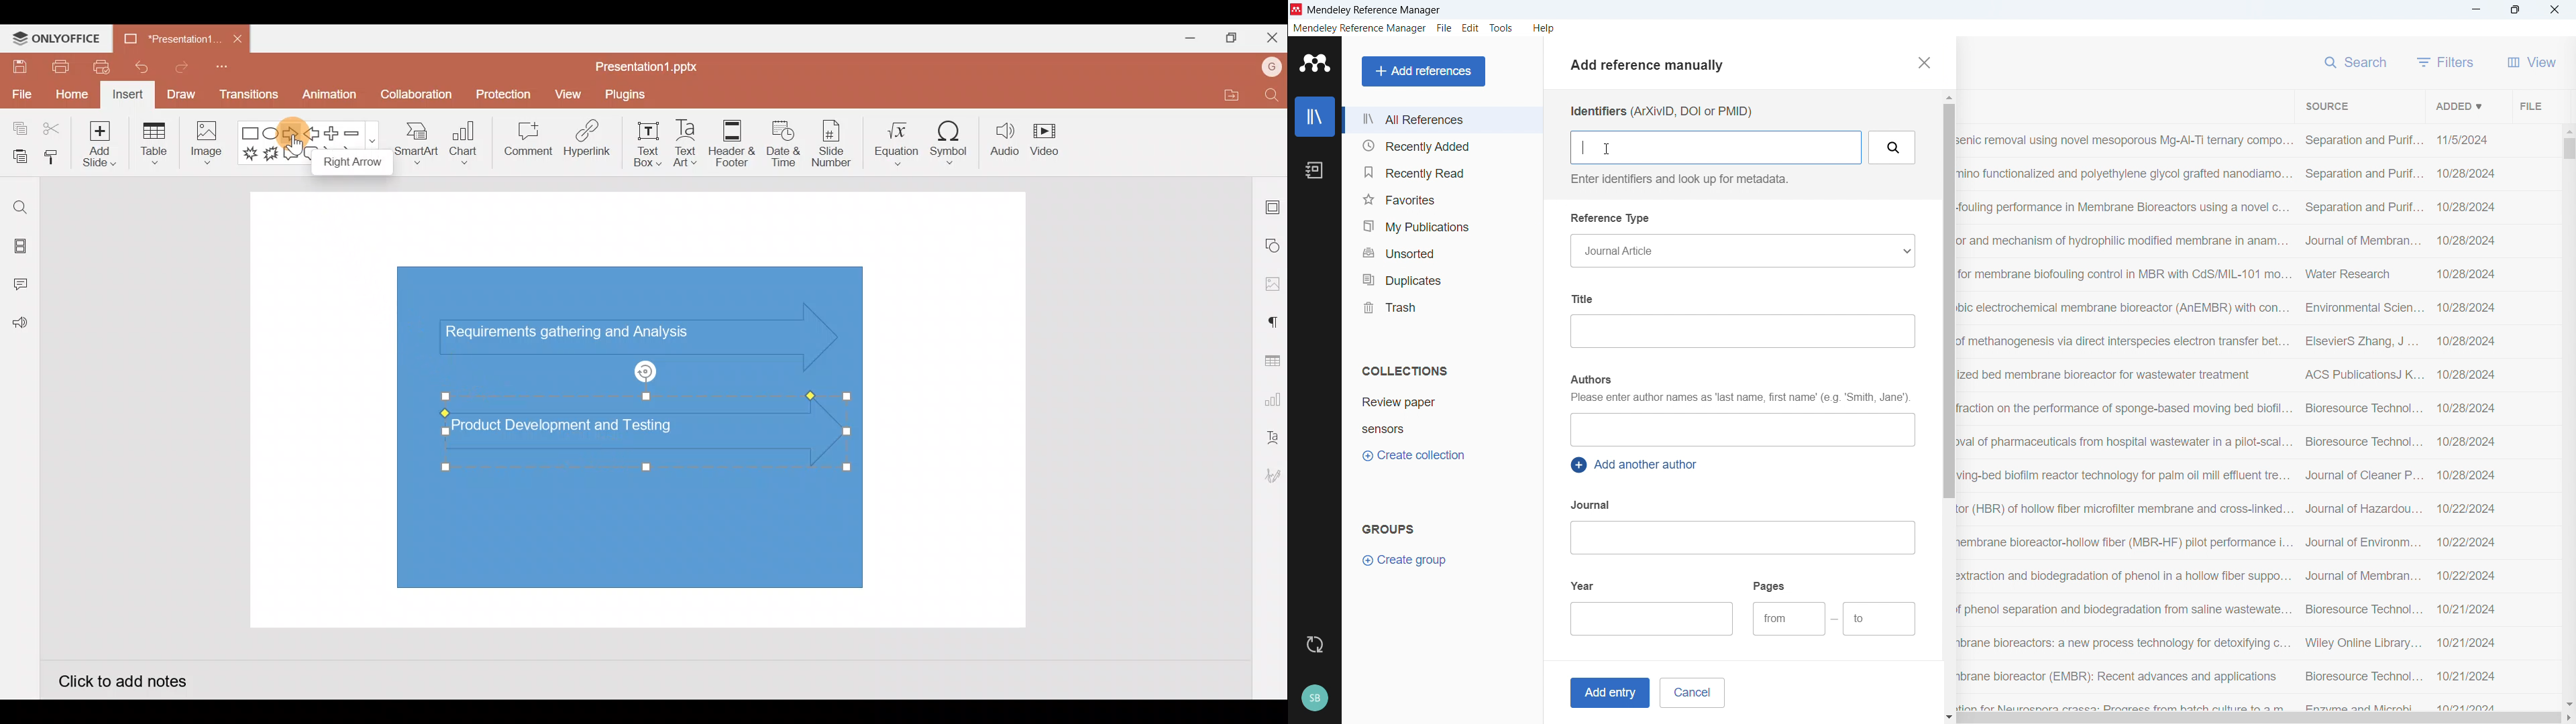 This screenshot has width=2576, height=728. I want to click on Paste, so click(17, 158).